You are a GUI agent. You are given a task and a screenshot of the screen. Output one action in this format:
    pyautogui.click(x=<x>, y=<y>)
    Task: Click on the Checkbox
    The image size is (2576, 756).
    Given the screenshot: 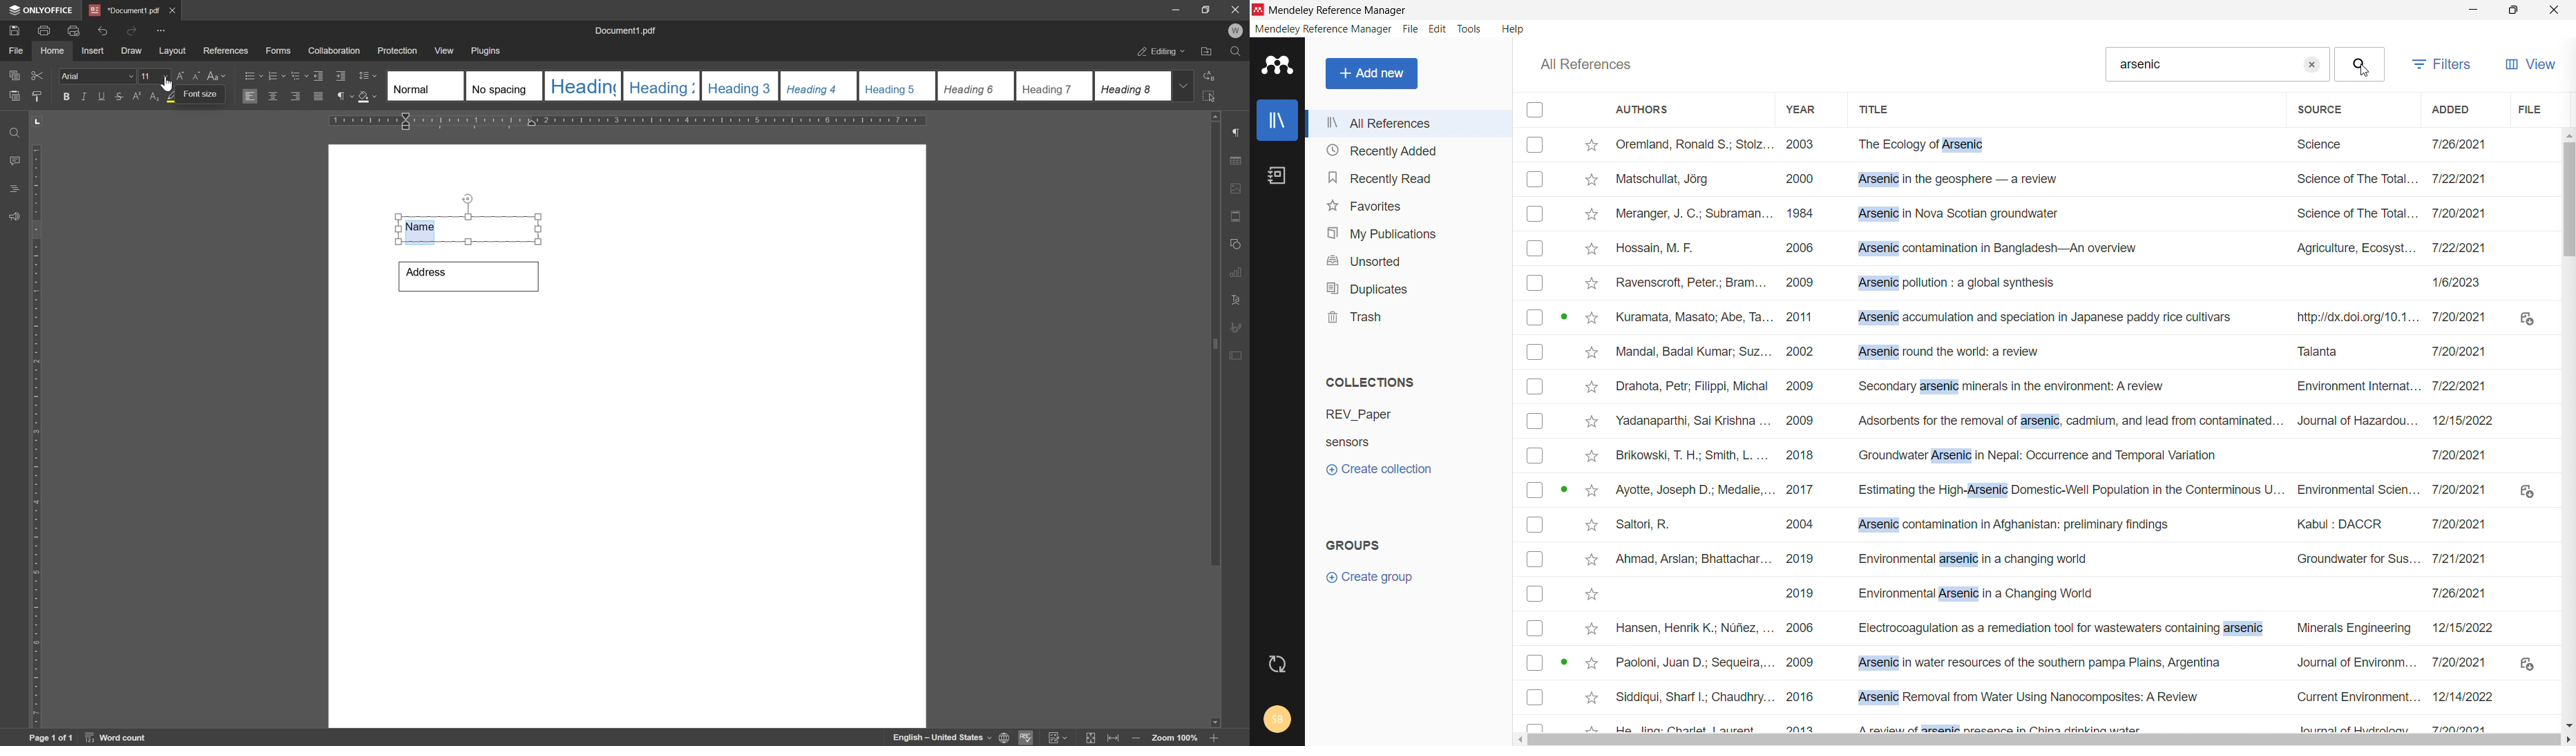 What is the action you would take?
    pyautogui.click(x=1536, y=493)
    